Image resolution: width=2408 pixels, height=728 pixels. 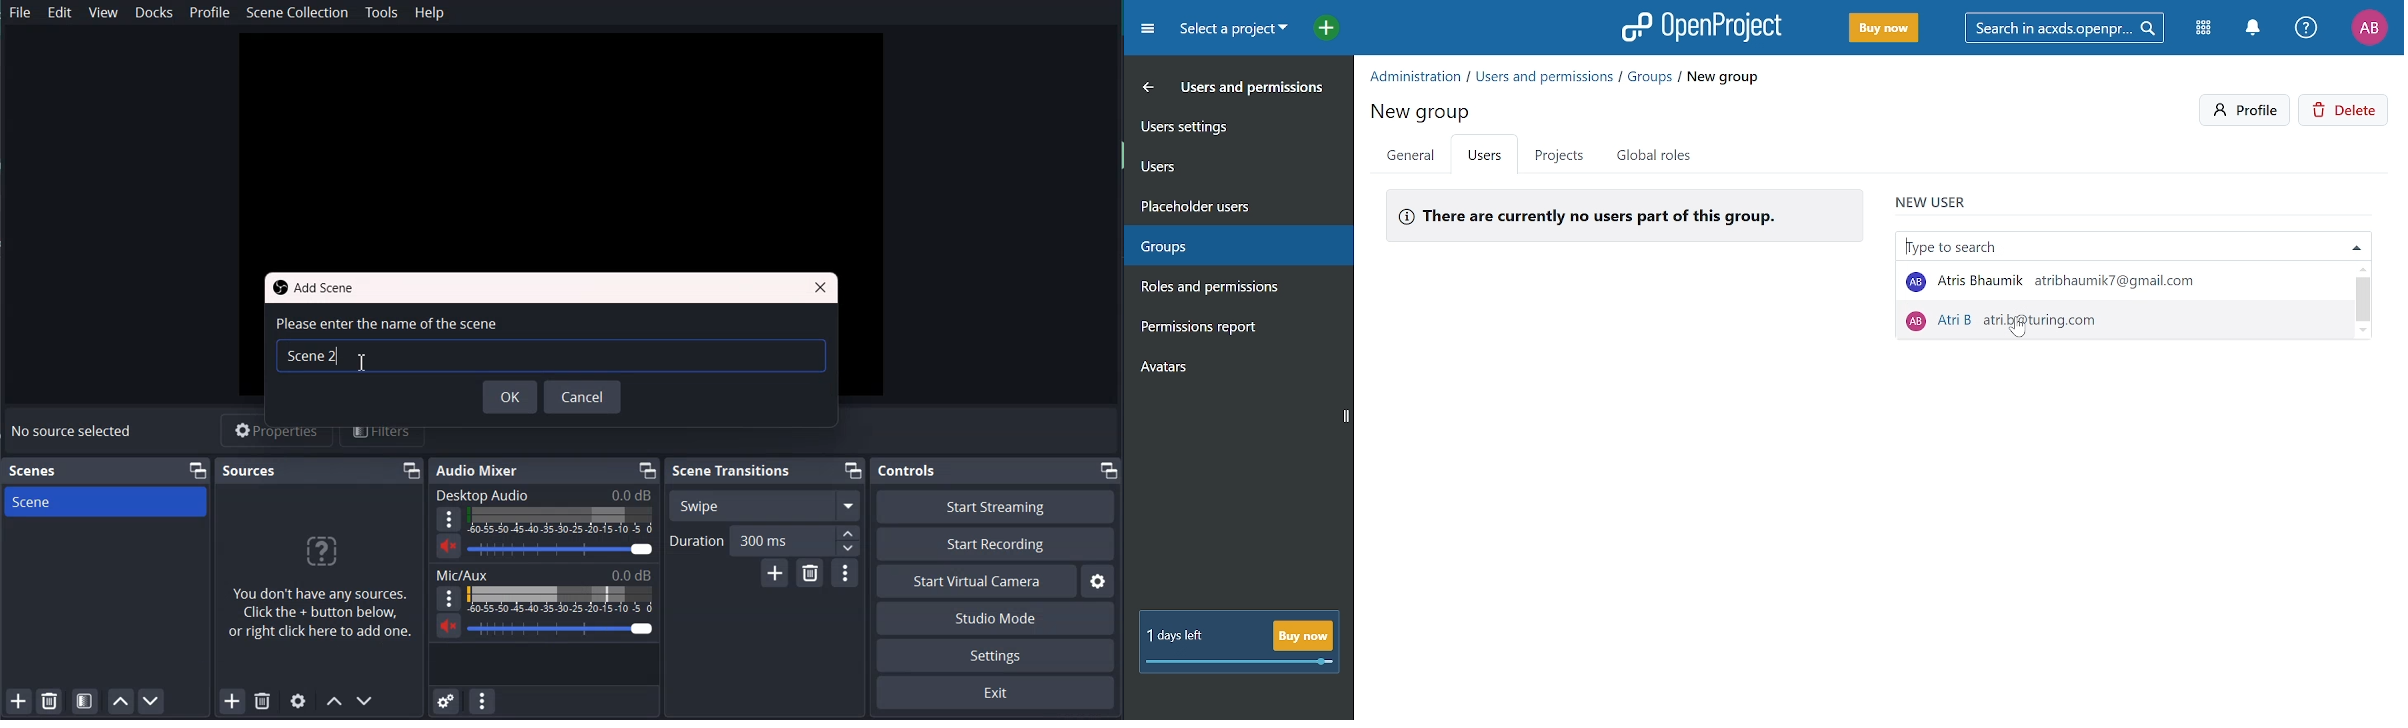 What do you see at coordinates (430, 12) in the screenshot?
I see `Help` at bounding box center [430, 12].